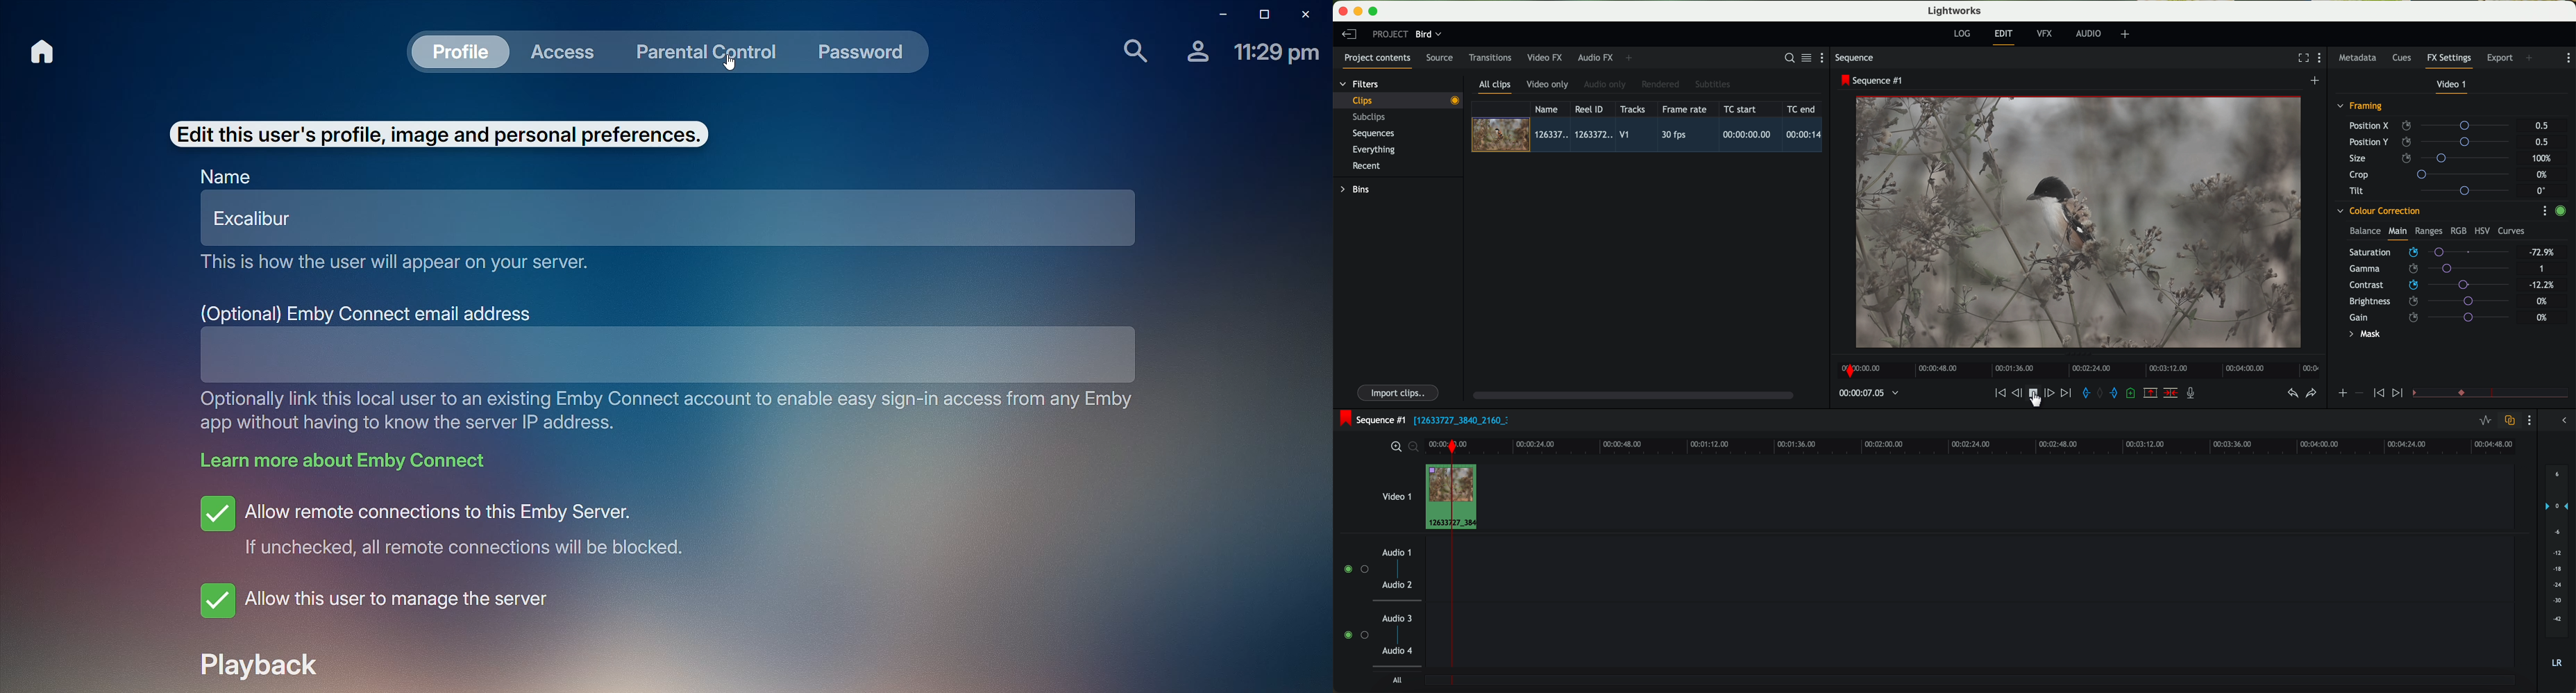  Describe the element at coordinates (1606, 84) in the screenshot. I see `audio only` at that location.